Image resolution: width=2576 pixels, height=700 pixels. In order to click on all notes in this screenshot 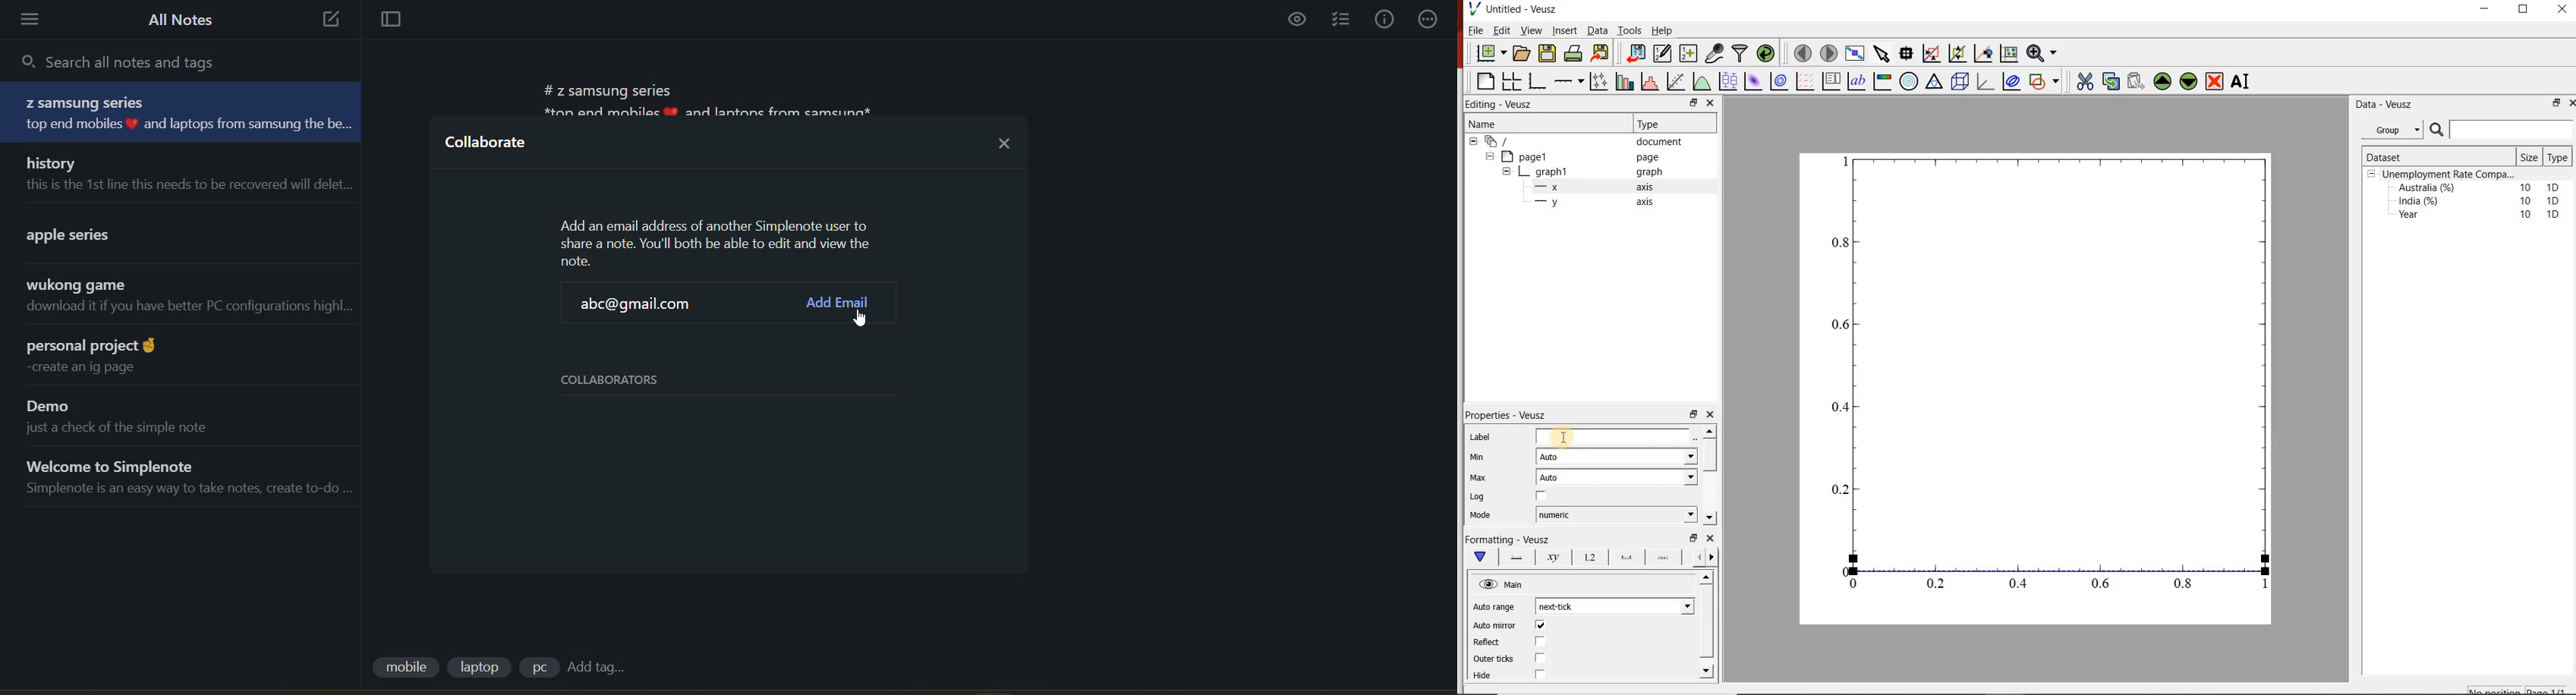, I will do `click(181, 20)`.